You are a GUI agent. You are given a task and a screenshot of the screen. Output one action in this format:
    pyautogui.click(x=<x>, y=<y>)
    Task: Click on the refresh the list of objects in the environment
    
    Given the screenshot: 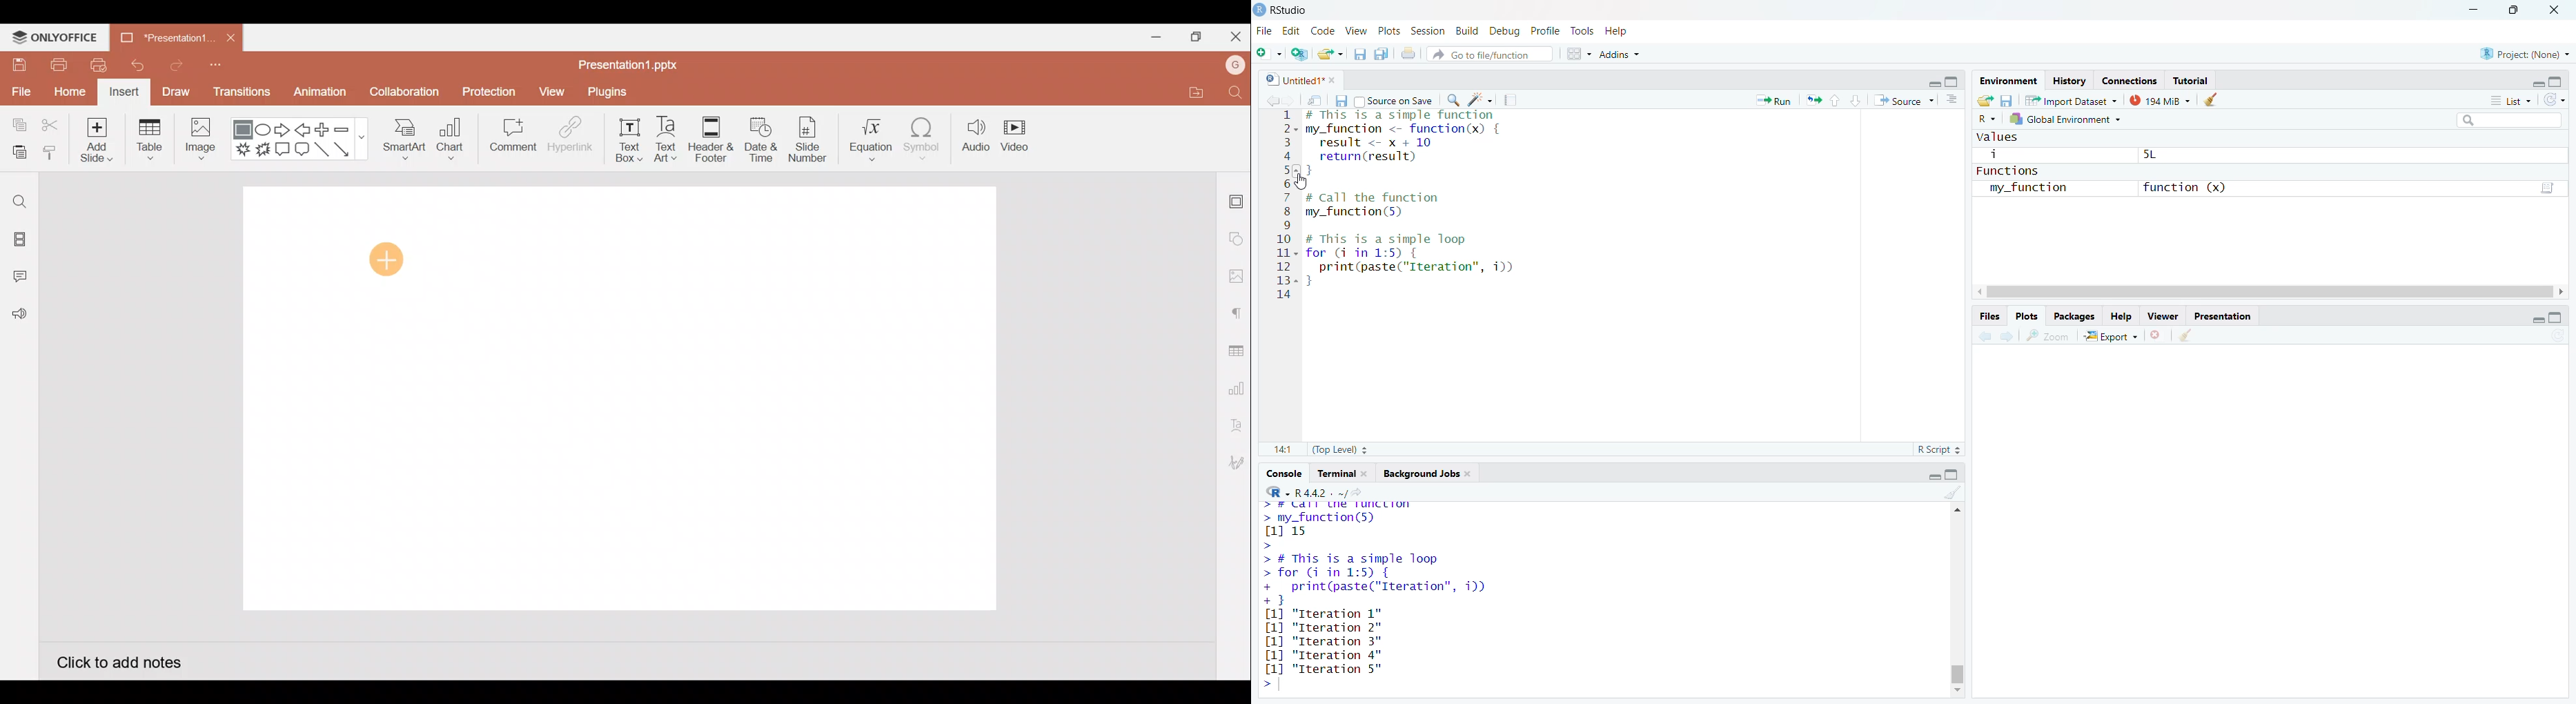 What is the action you would take?
    pyautogui.click(x=2561, y=101)
    